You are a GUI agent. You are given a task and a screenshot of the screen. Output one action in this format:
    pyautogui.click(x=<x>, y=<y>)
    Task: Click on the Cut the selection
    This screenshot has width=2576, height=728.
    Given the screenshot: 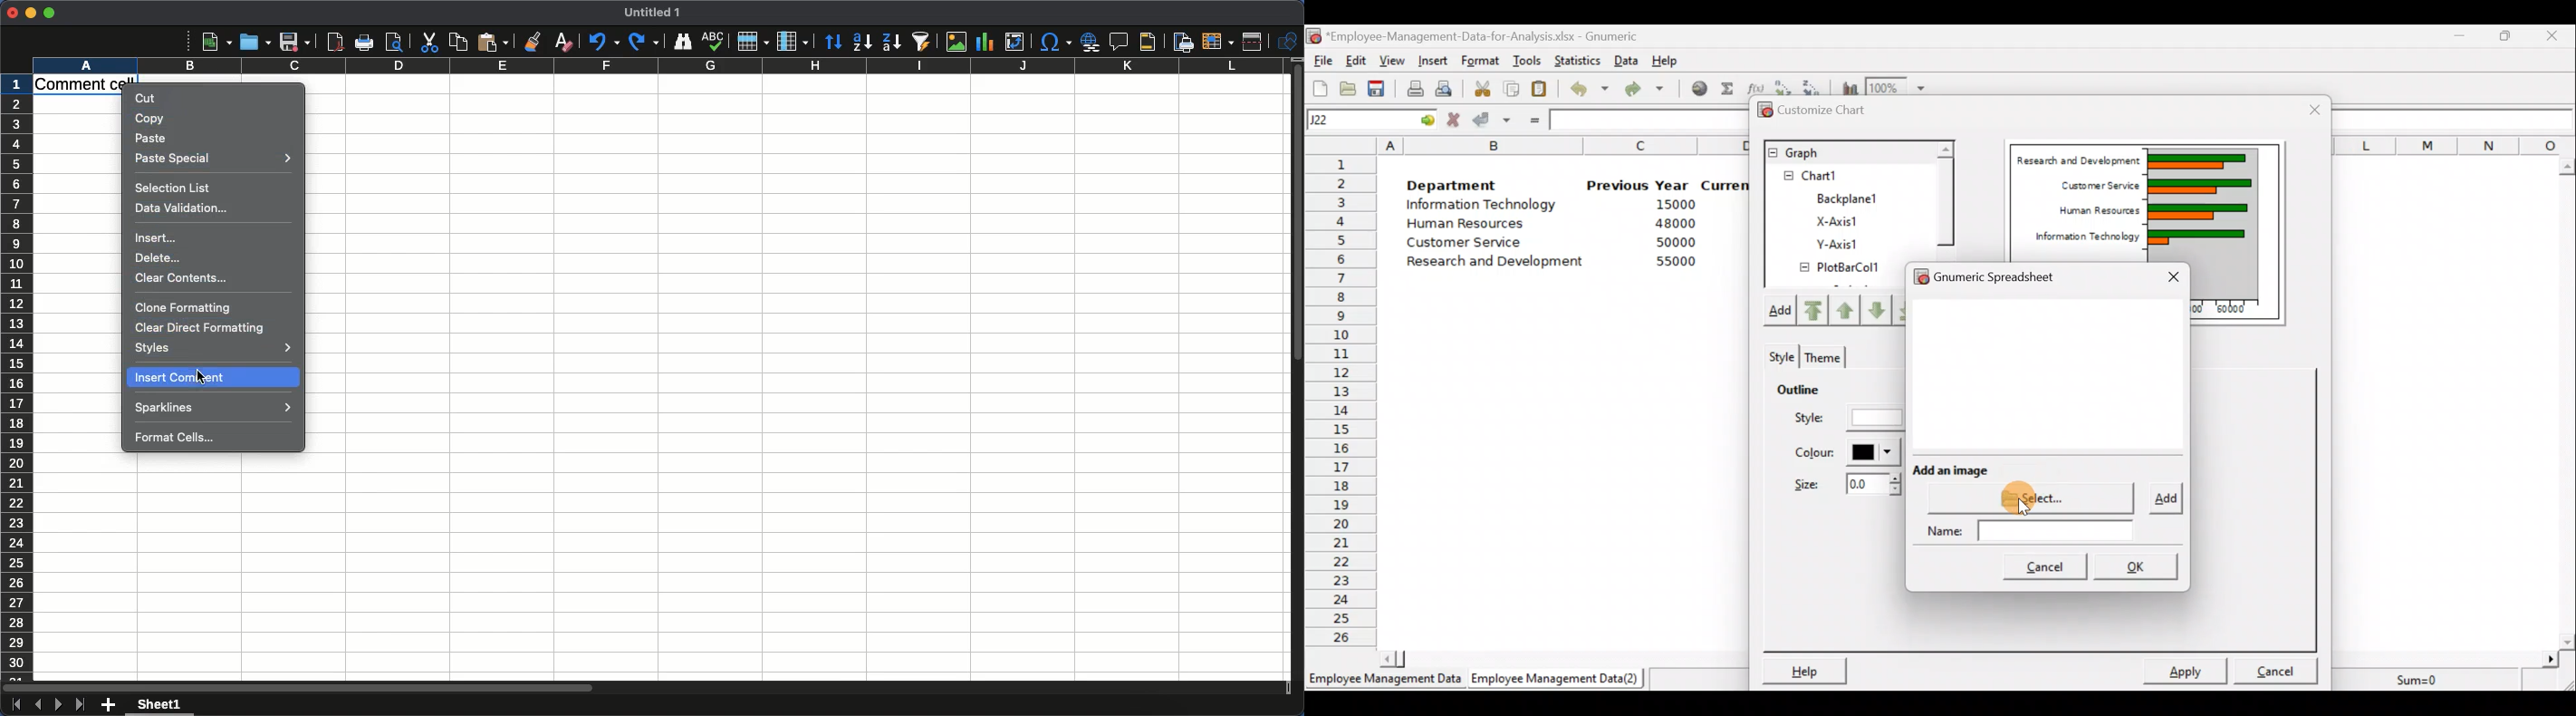 What is the action you would take?
    pyautogui.click(x=1484, y=91)
    